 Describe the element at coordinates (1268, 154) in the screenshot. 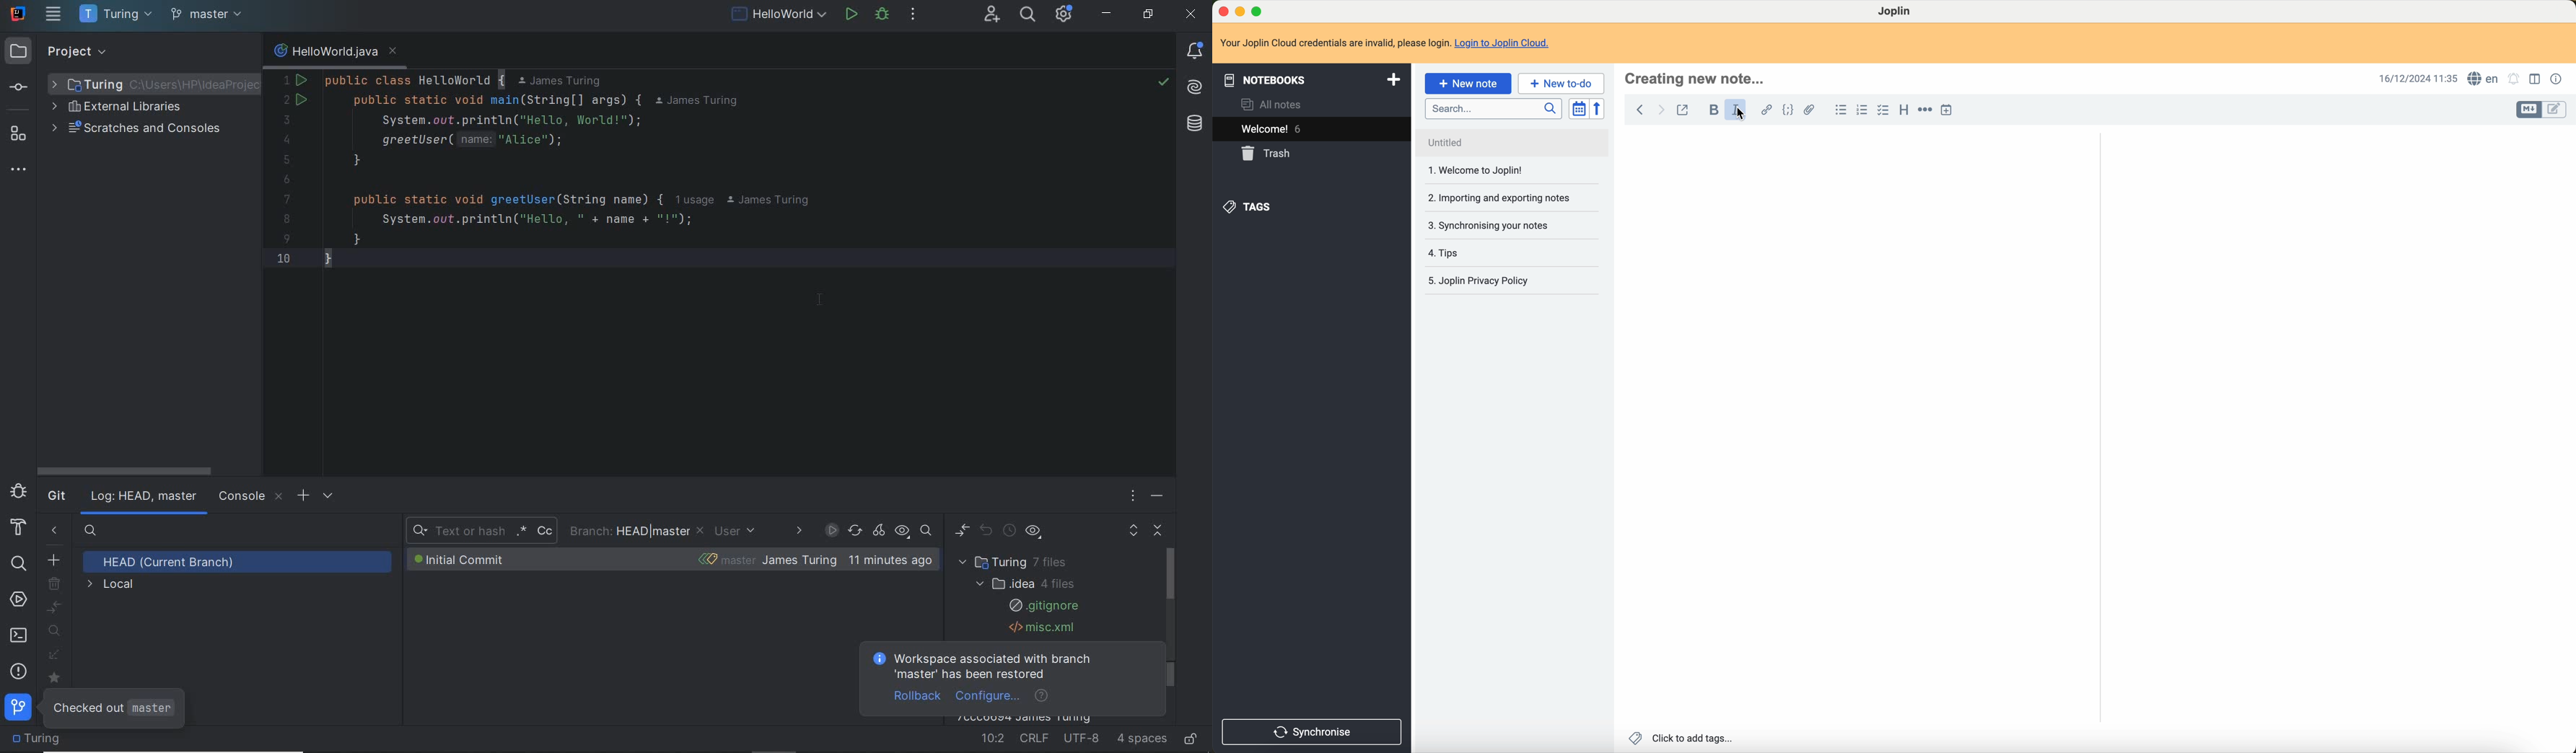

I see `trash` at that location.